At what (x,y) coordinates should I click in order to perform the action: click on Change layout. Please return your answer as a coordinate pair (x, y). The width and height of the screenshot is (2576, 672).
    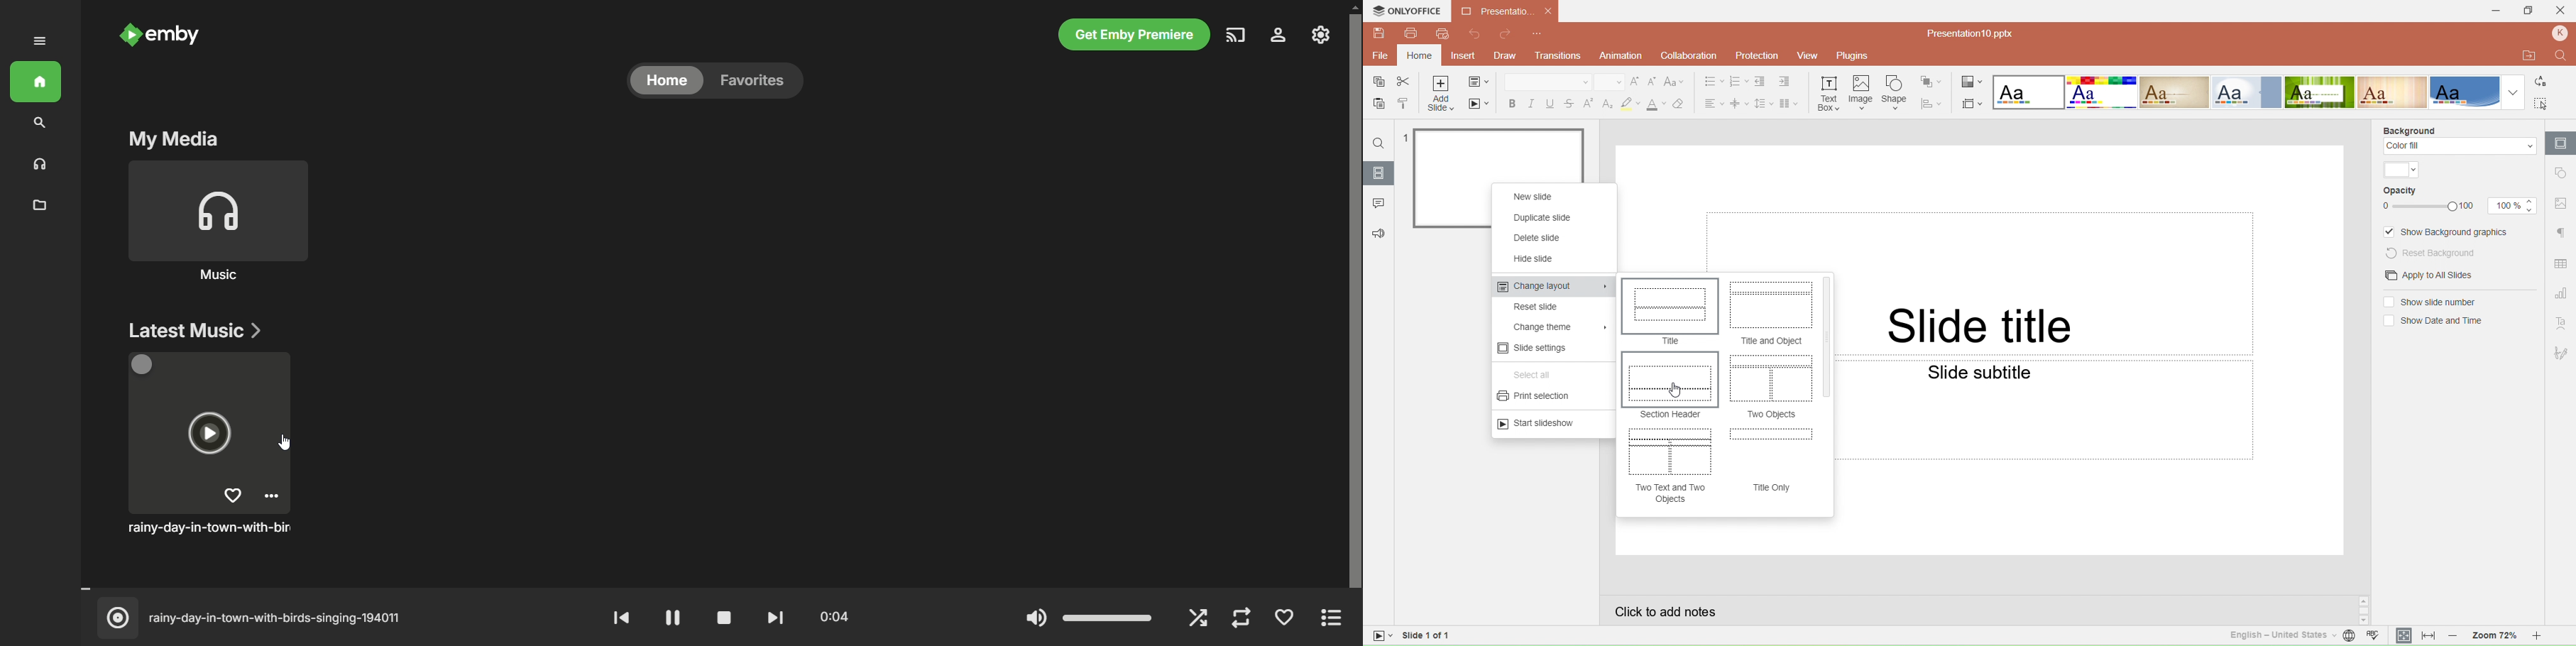
    Looking at the image, I should click on (1552, 288).